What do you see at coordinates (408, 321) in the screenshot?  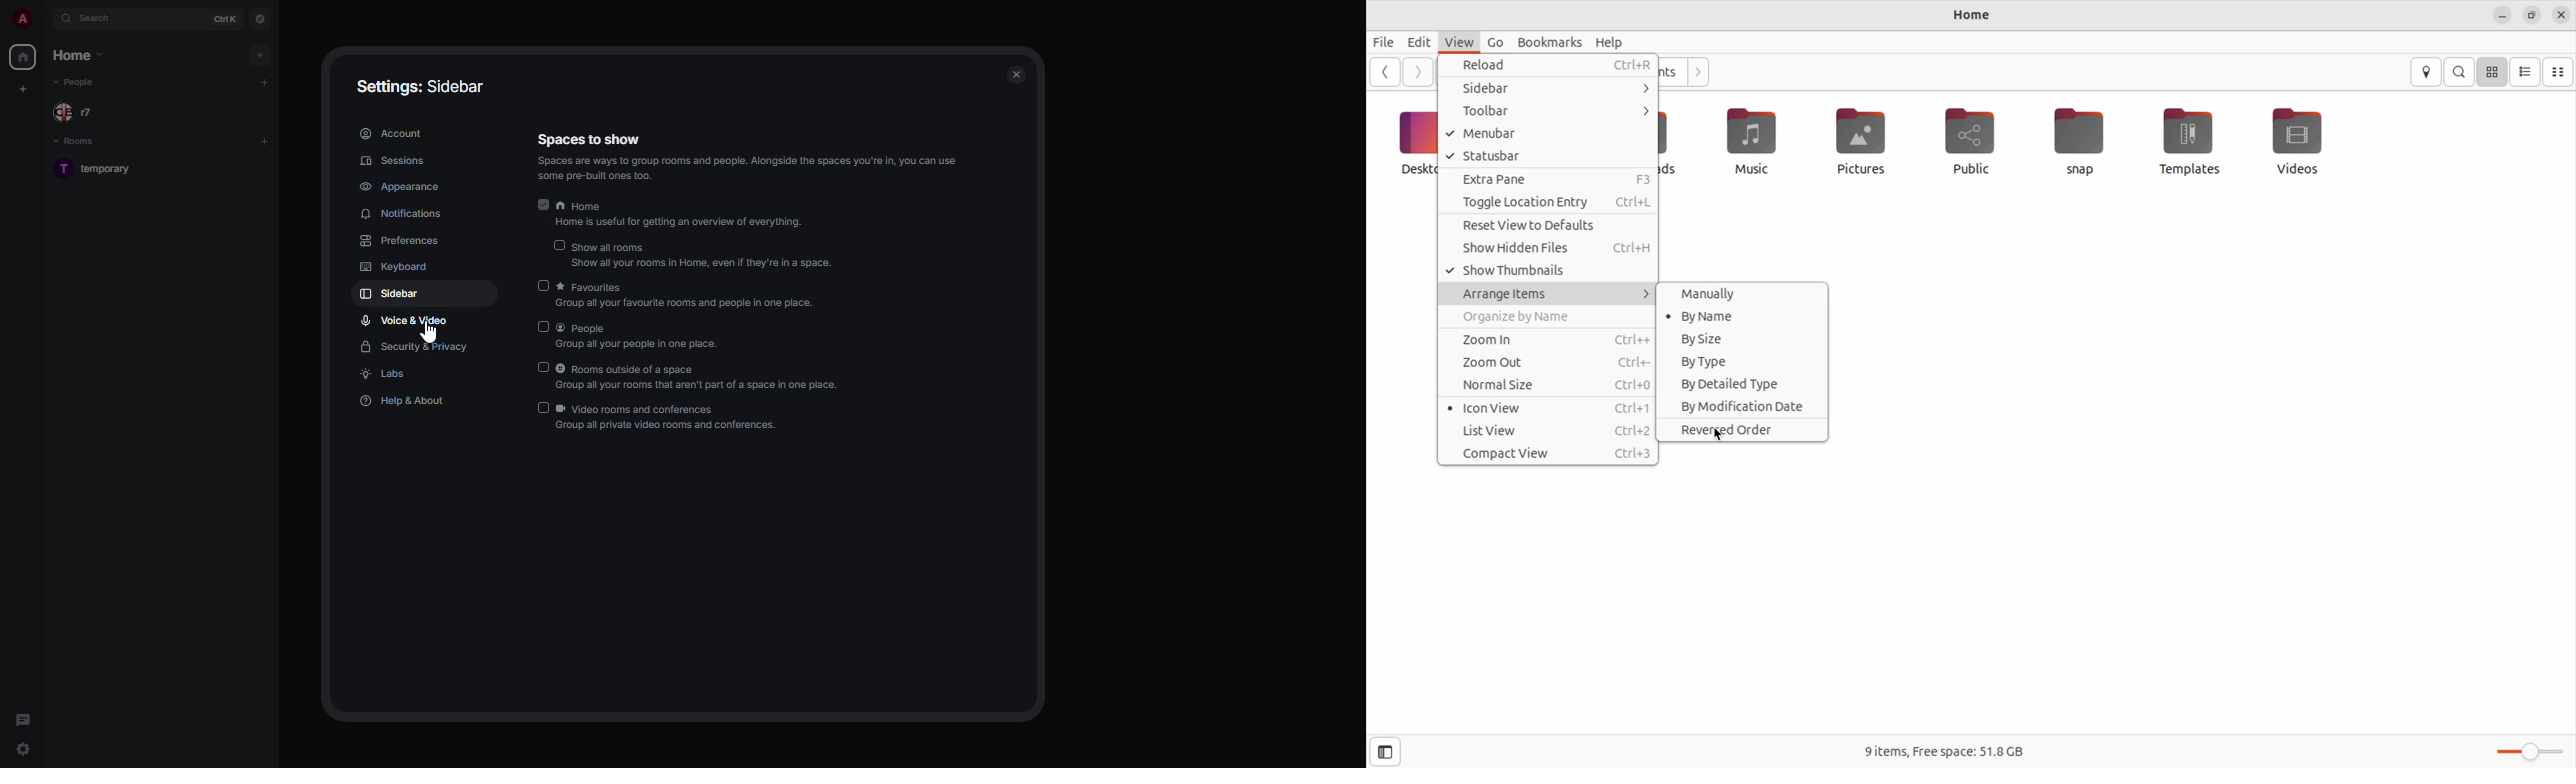 I see `voice & video` at bounding box center [408, 321].